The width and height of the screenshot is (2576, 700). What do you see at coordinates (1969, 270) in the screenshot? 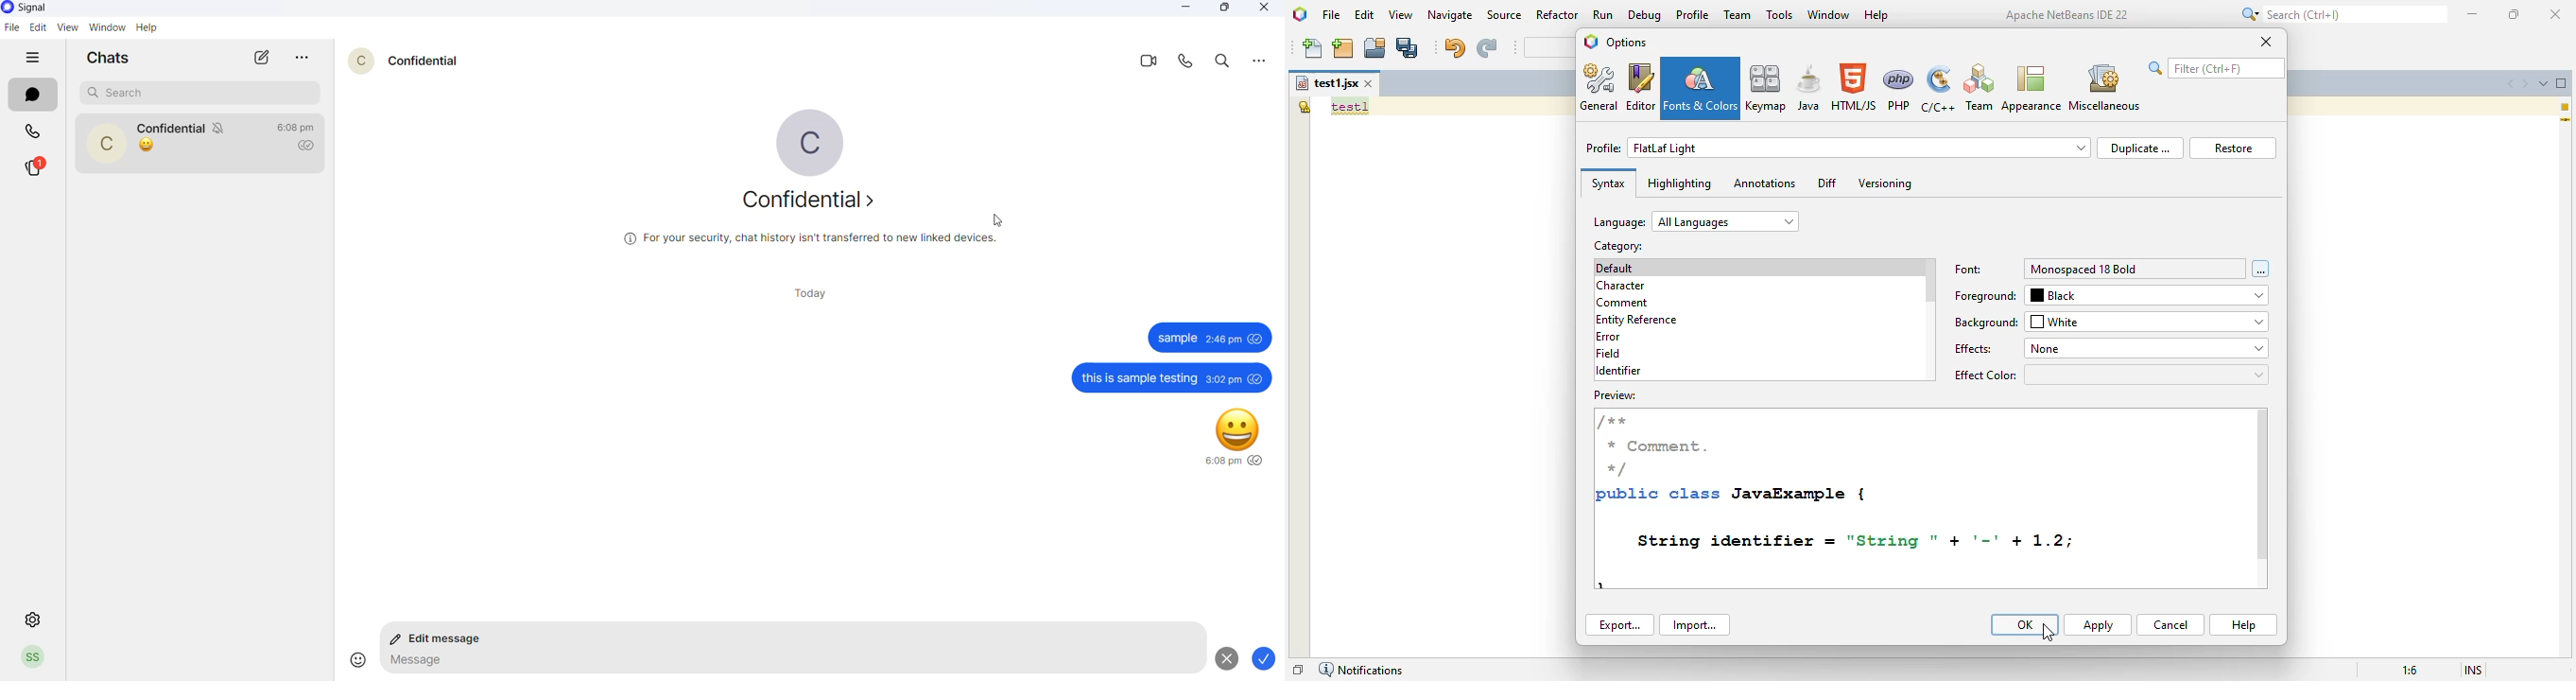
I see `font` at bounding box center [1969, 270].